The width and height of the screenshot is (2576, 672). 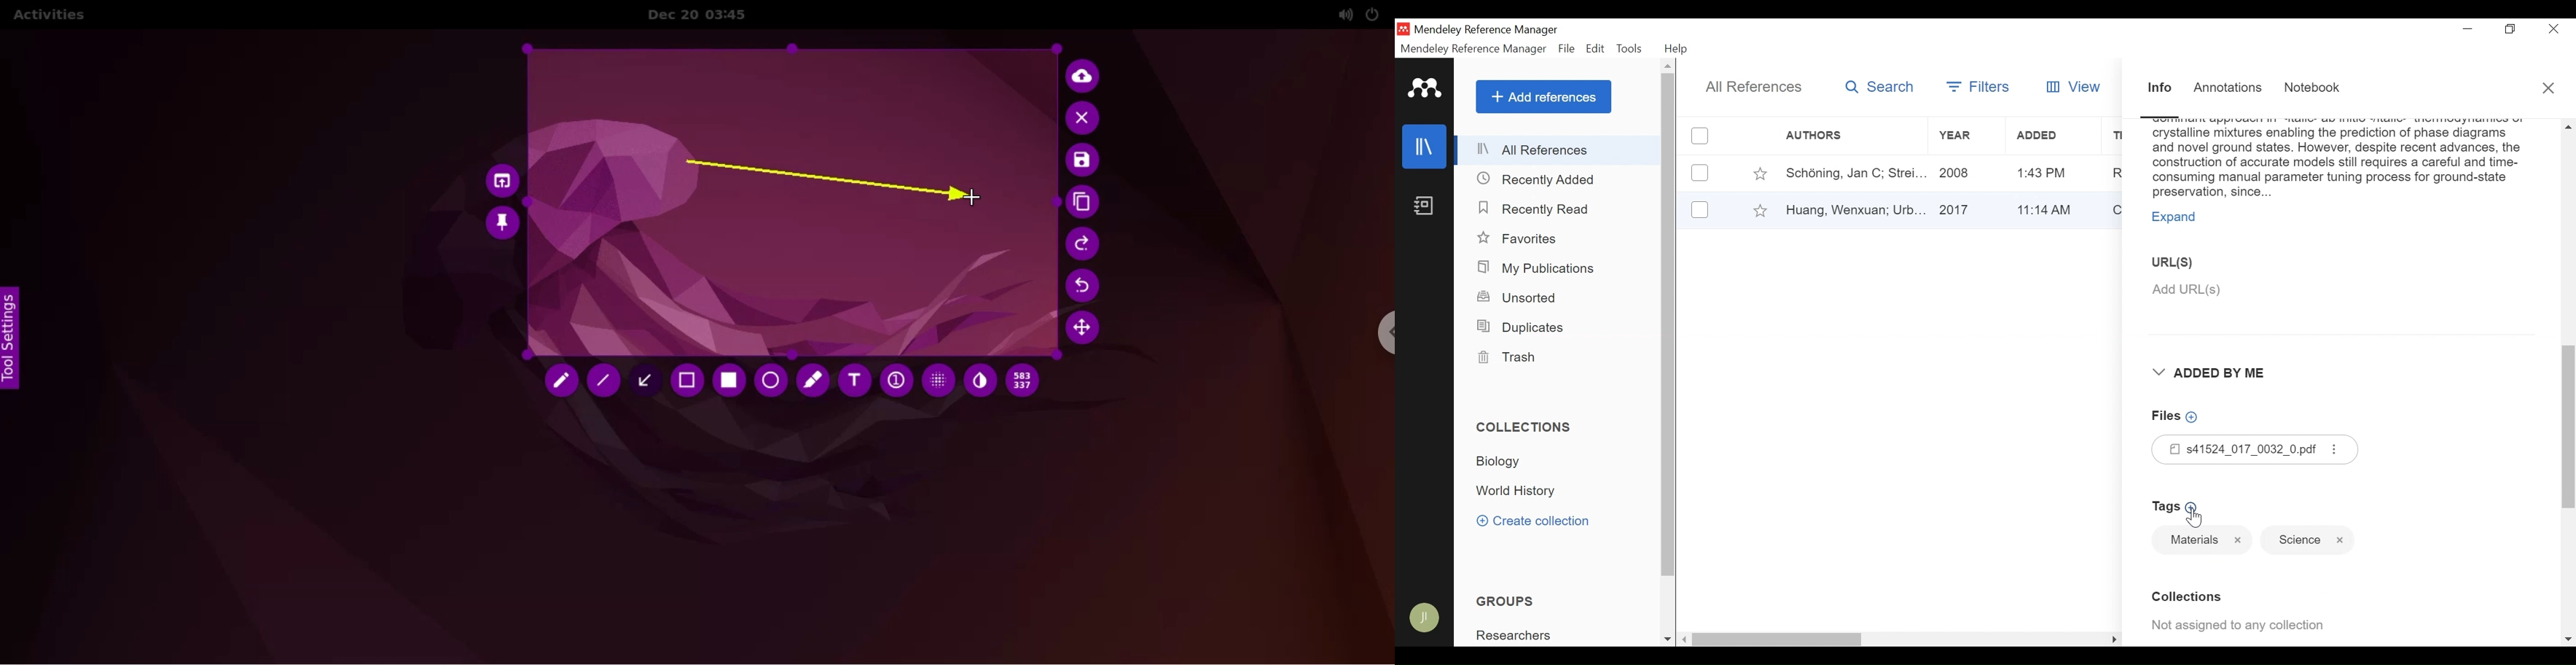 What do you see at coordinates (1541, 210) in the screenshot?
I see `Recently Read` at bounding box center [1541, 210].